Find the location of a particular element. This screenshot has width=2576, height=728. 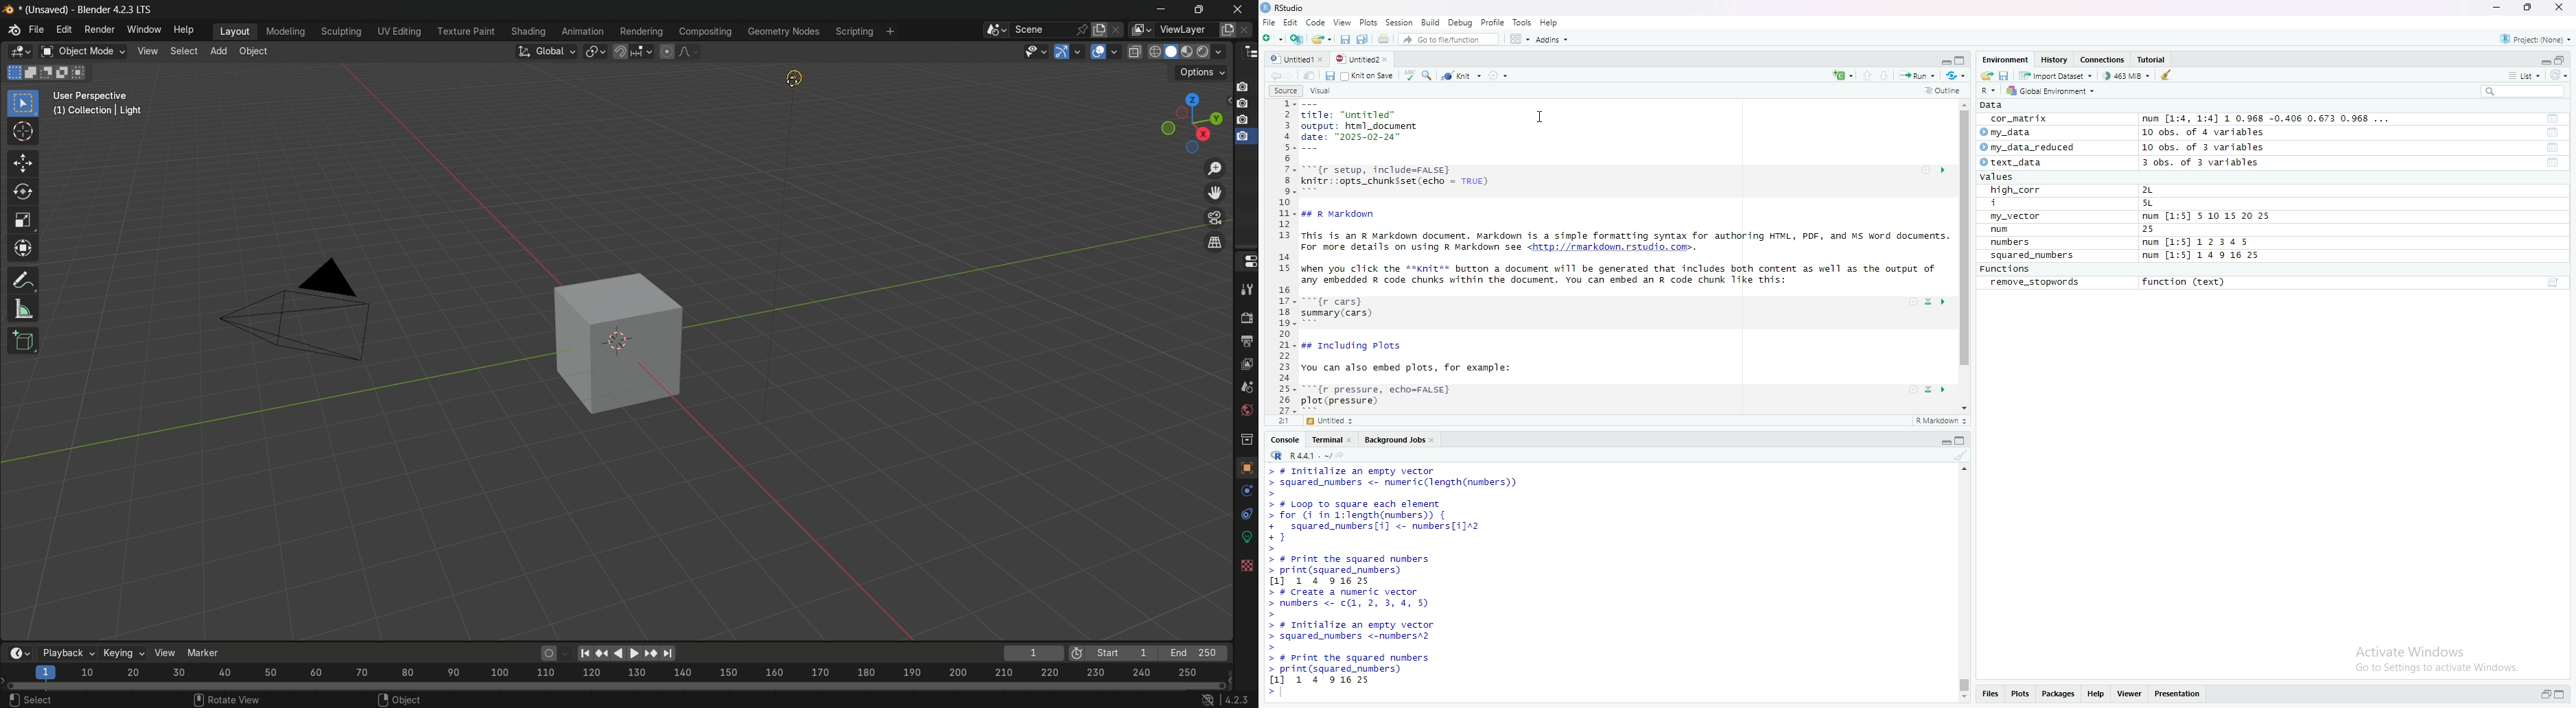

10 obs. of 4 variables is located at coordinates (2215, 132).